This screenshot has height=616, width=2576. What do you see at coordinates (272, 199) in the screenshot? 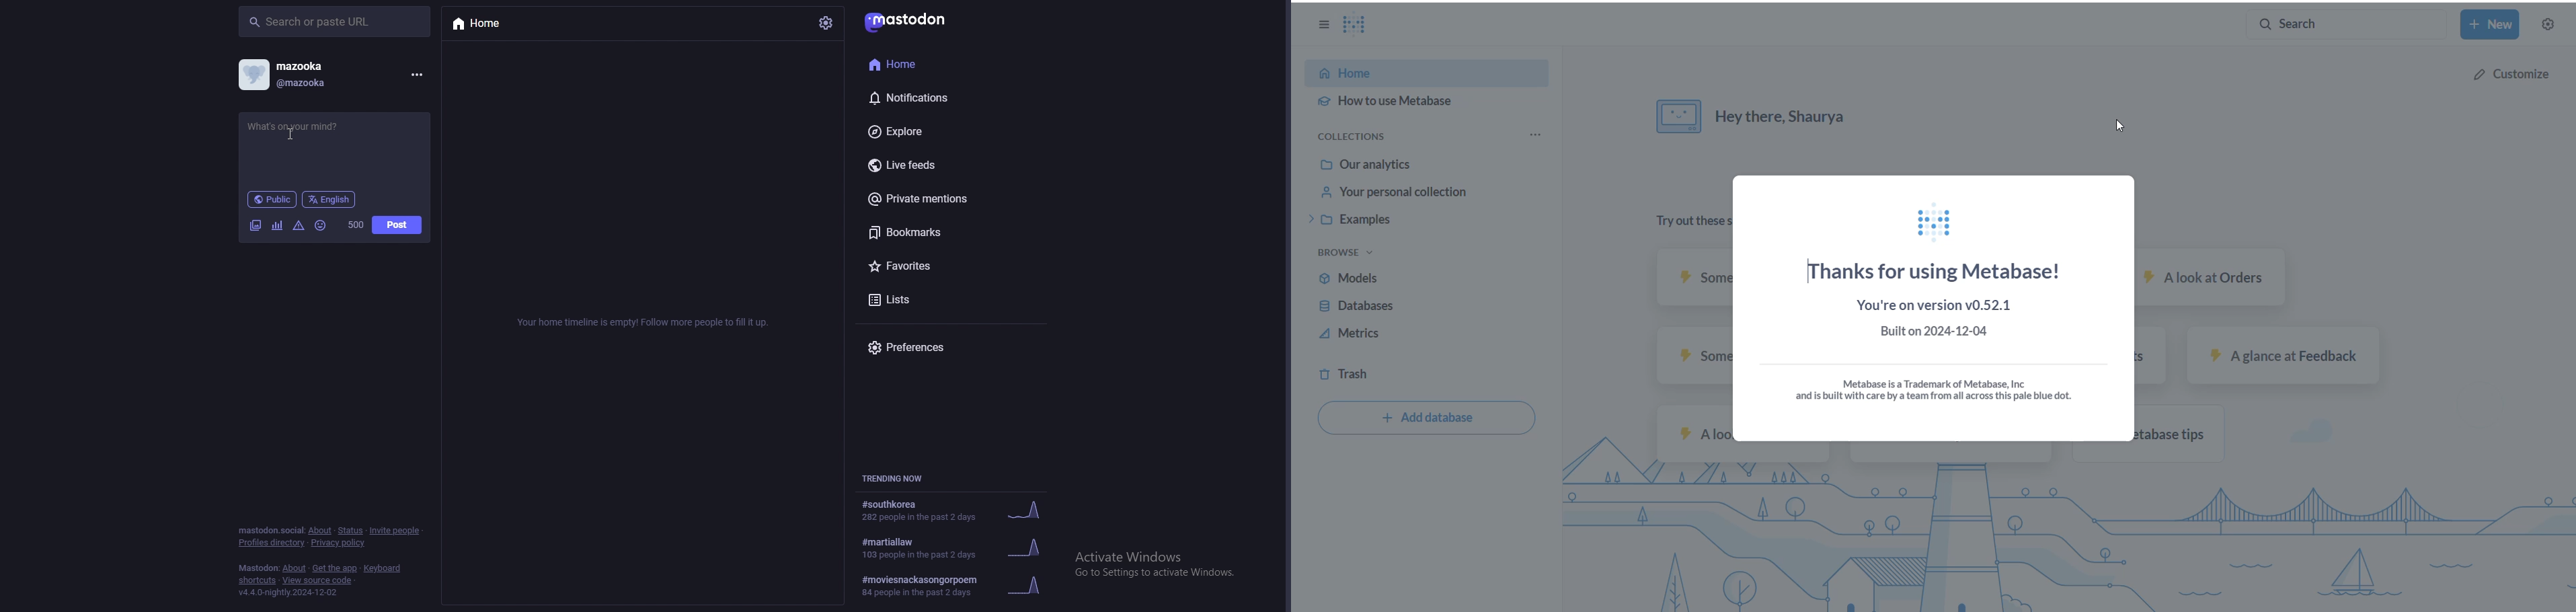
I see `audience` at bounding box center [272, 199].